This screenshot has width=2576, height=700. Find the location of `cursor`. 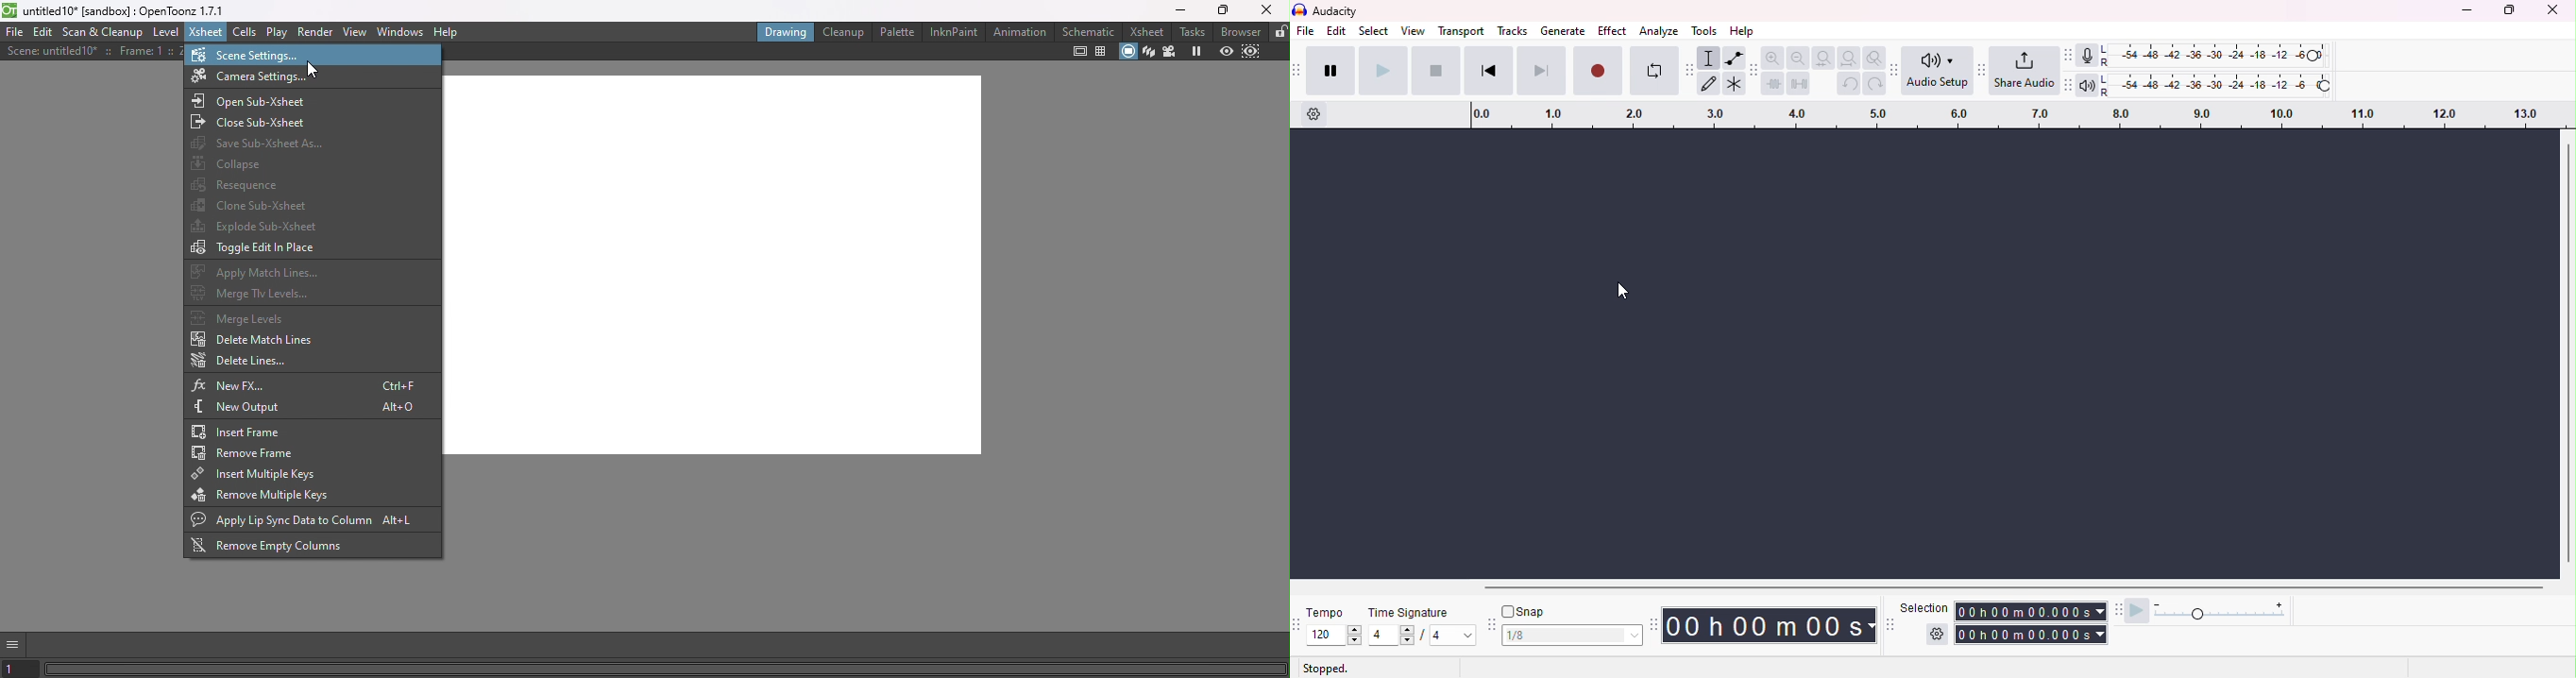

cursor is located at coordinates (1621, 291).